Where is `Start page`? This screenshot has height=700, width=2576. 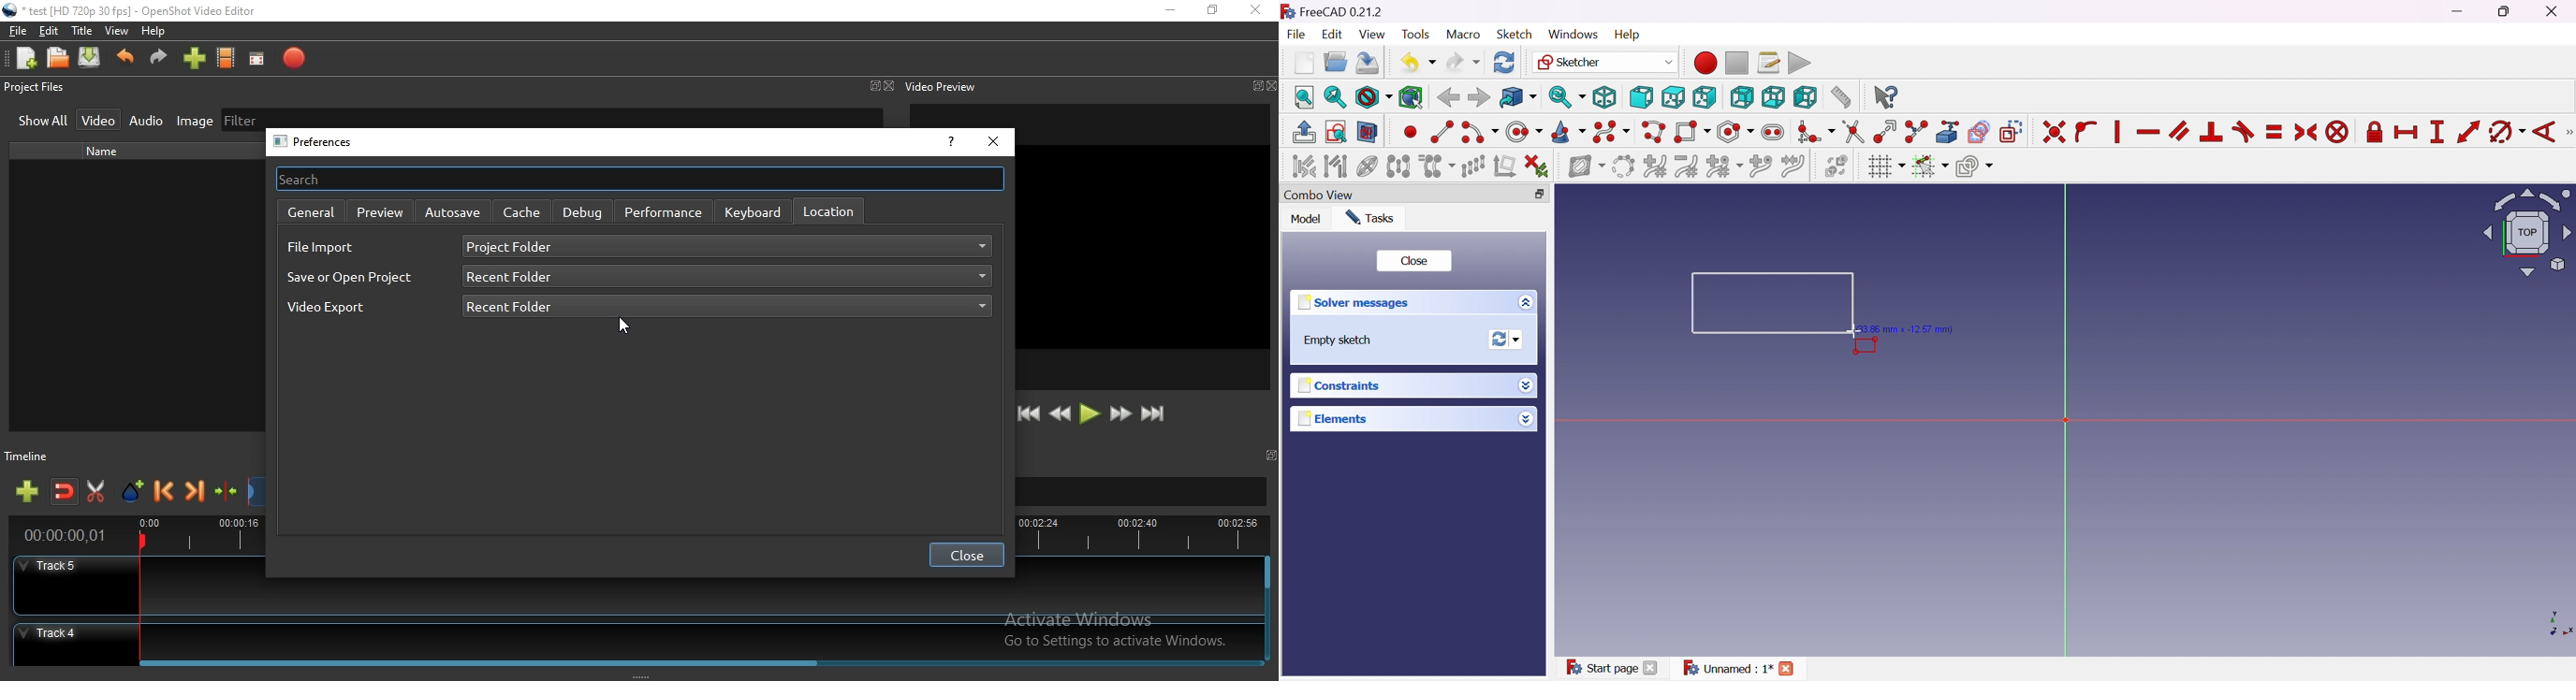 Start page is located at coordinates (1599, 667).